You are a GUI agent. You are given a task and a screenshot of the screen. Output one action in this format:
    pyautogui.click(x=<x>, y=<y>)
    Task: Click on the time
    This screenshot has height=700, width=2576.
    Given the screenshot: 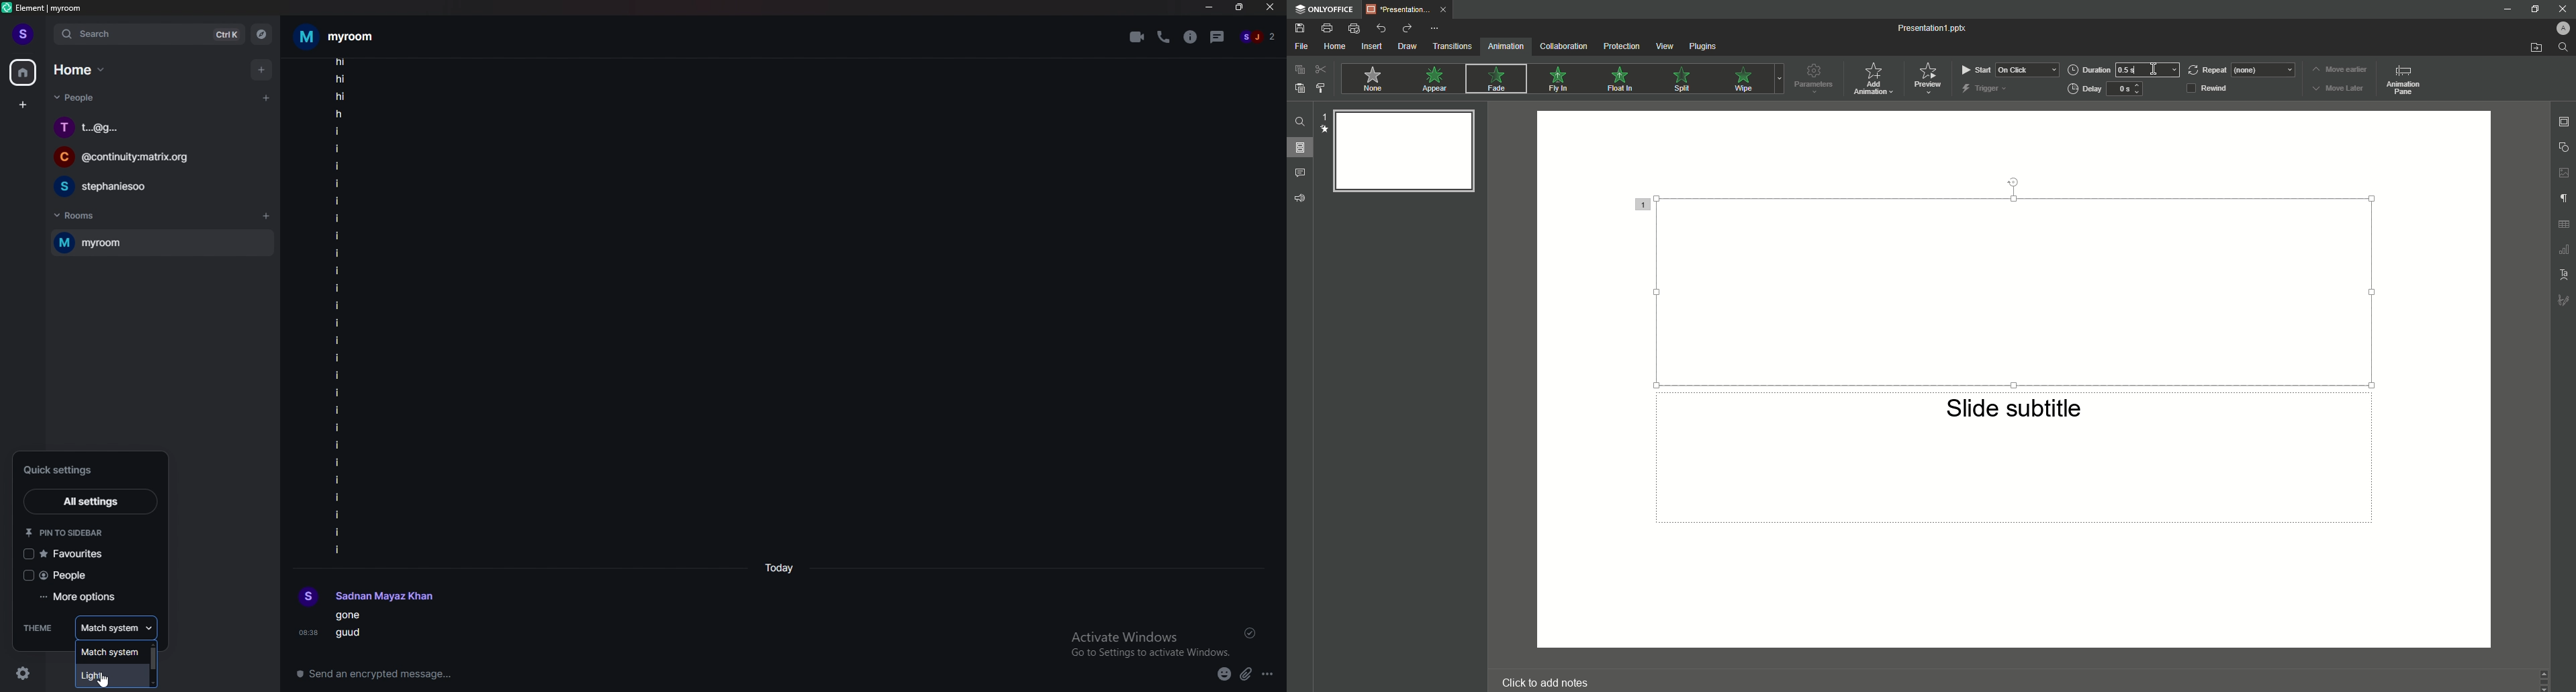 What is the action you would take?
    pyautogui.click(x=782, y=568)
    